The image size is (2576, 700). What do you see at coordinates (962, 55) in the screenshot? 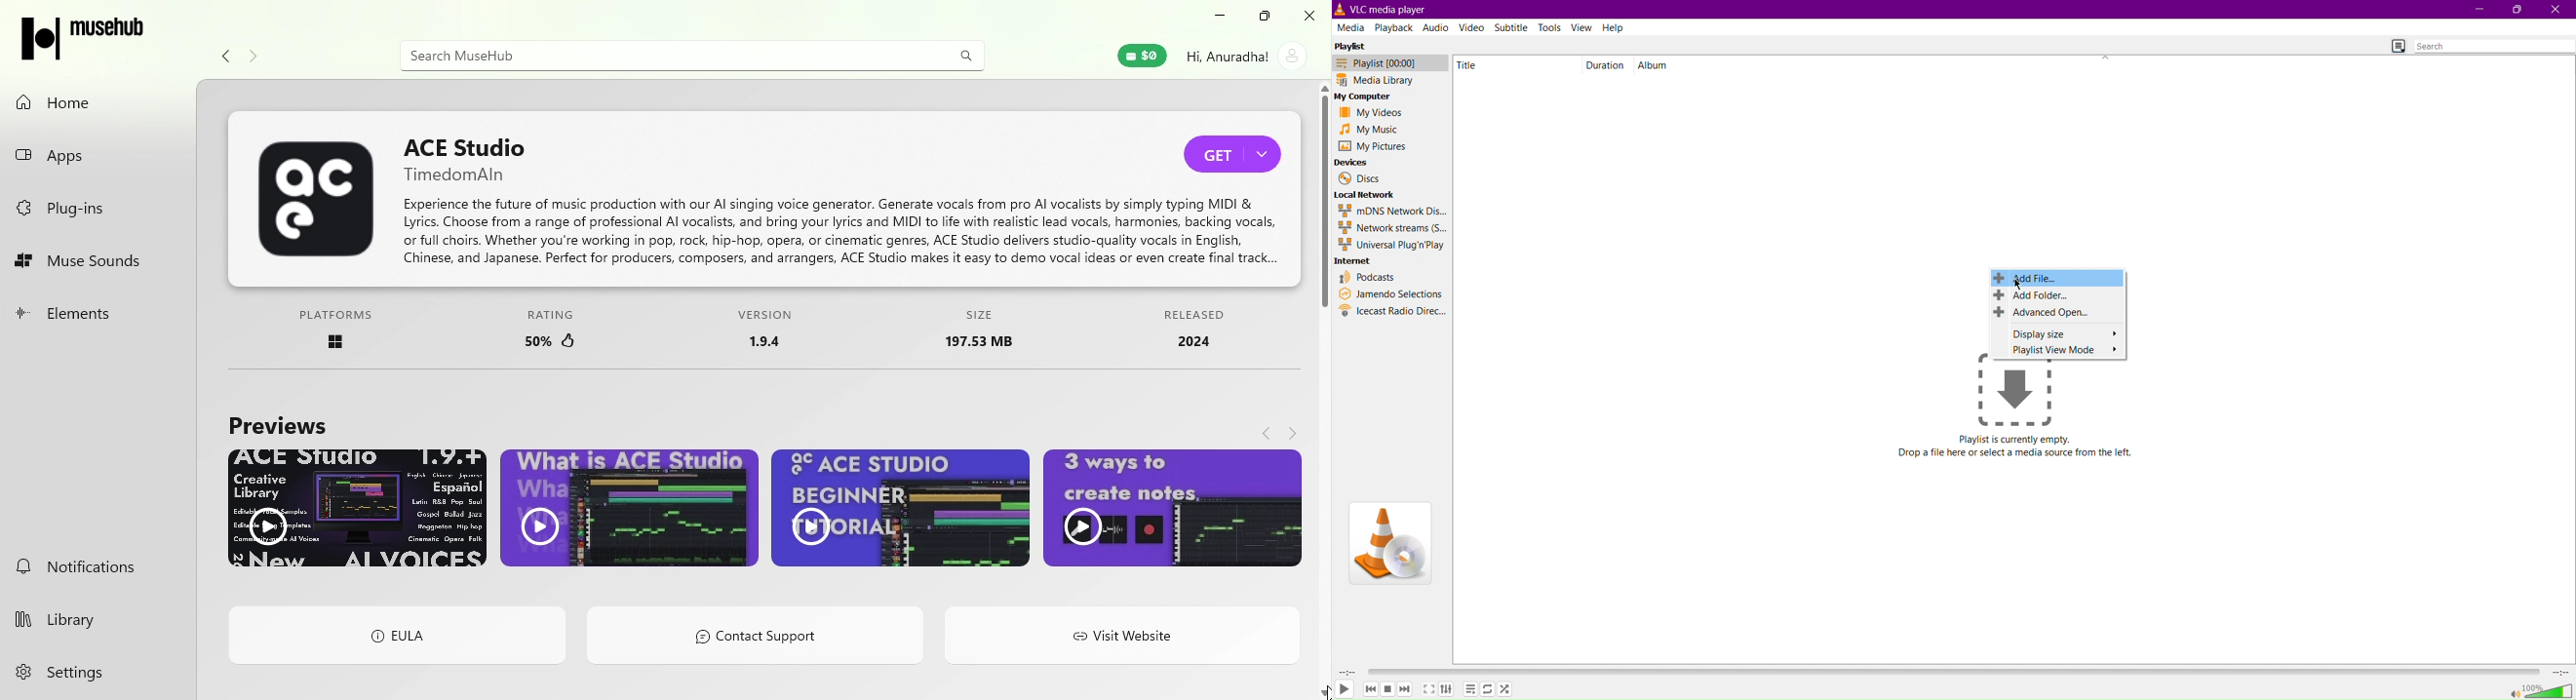
I see `search` at bounding box center [962, 55].